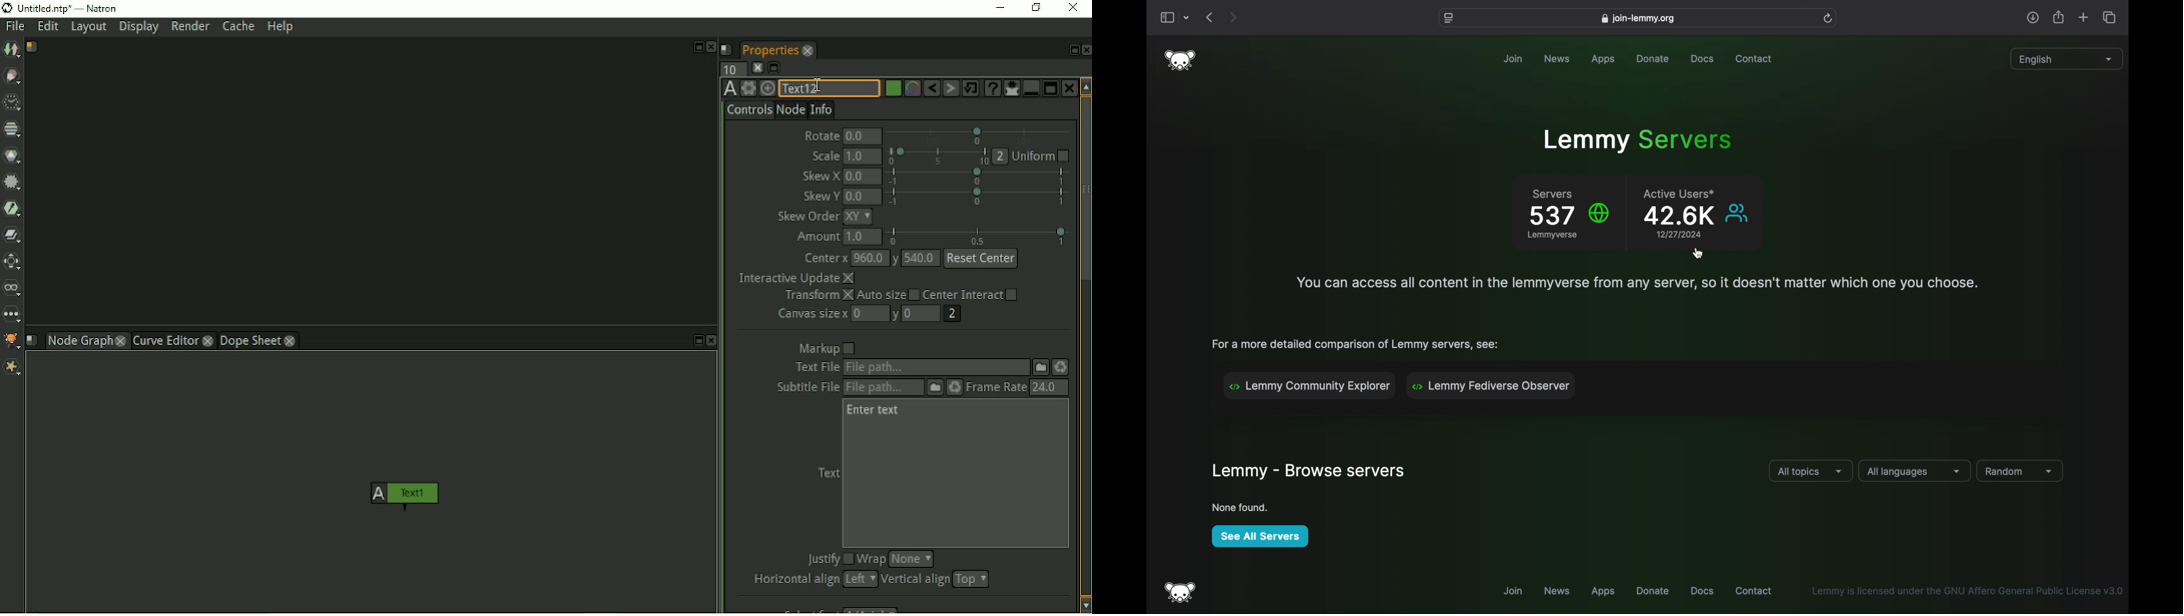  I want to click on cursor, so click(1698, 254).